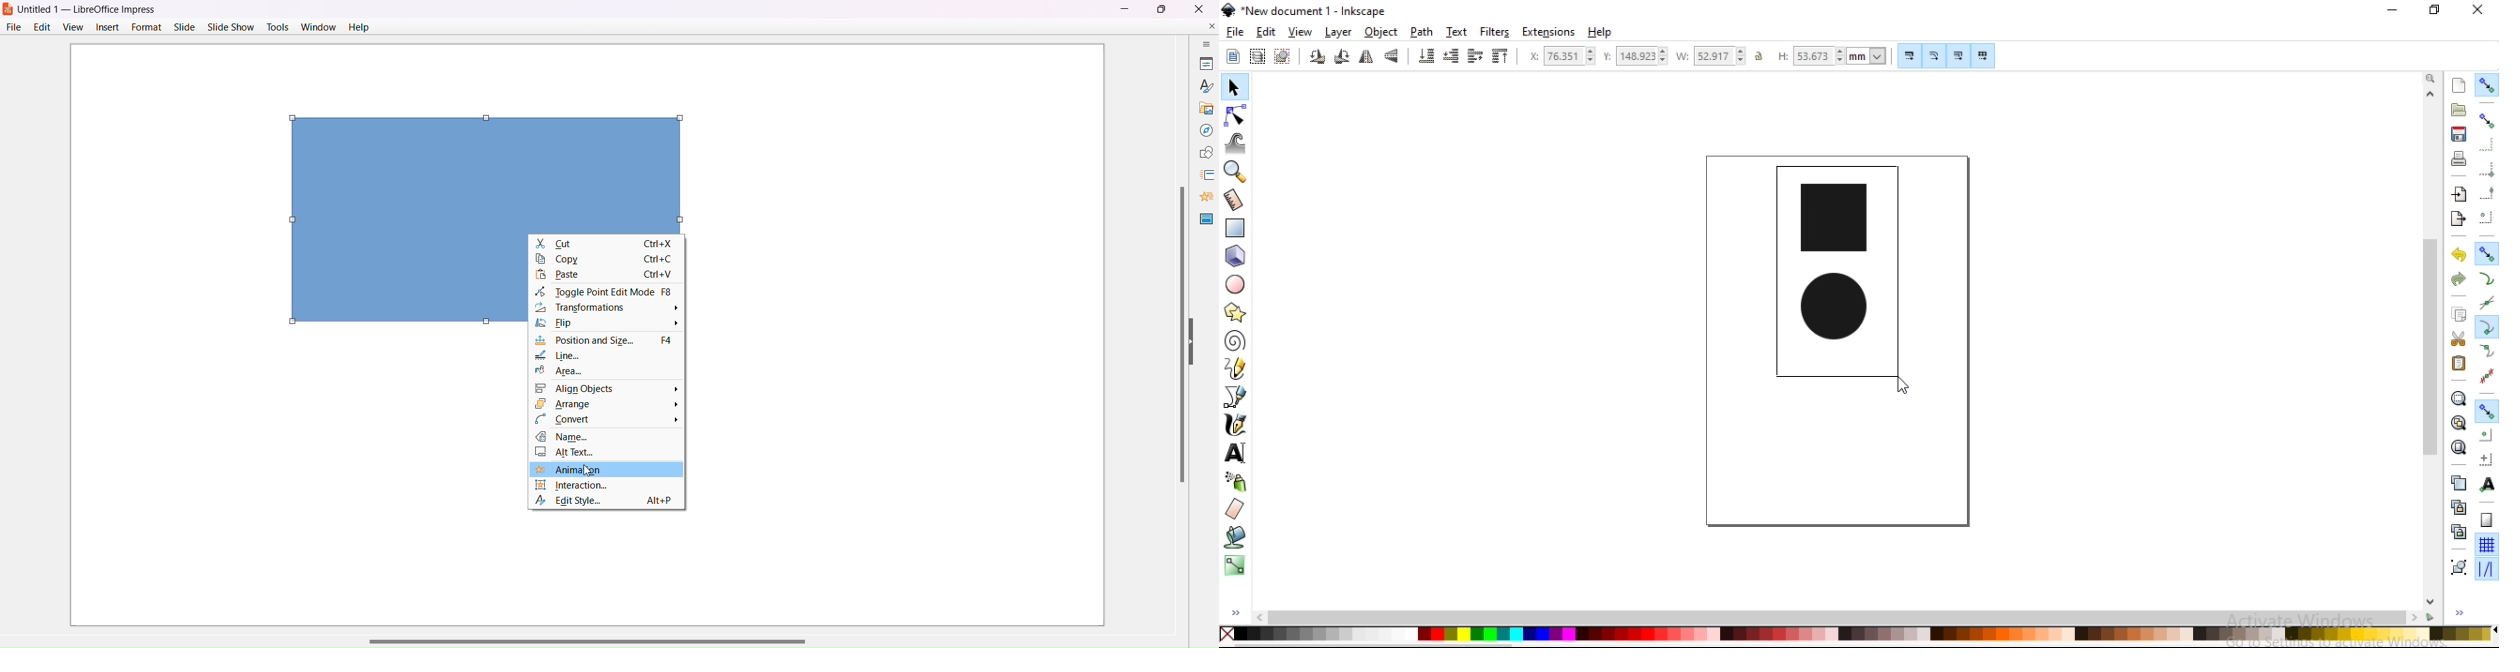 This screenshot has height=672, width=2520. What do you see at coordinates (1909, 56) in the screenshot?
I see `scale stroke width by same proportion ` at bounding box center [1909, 56].